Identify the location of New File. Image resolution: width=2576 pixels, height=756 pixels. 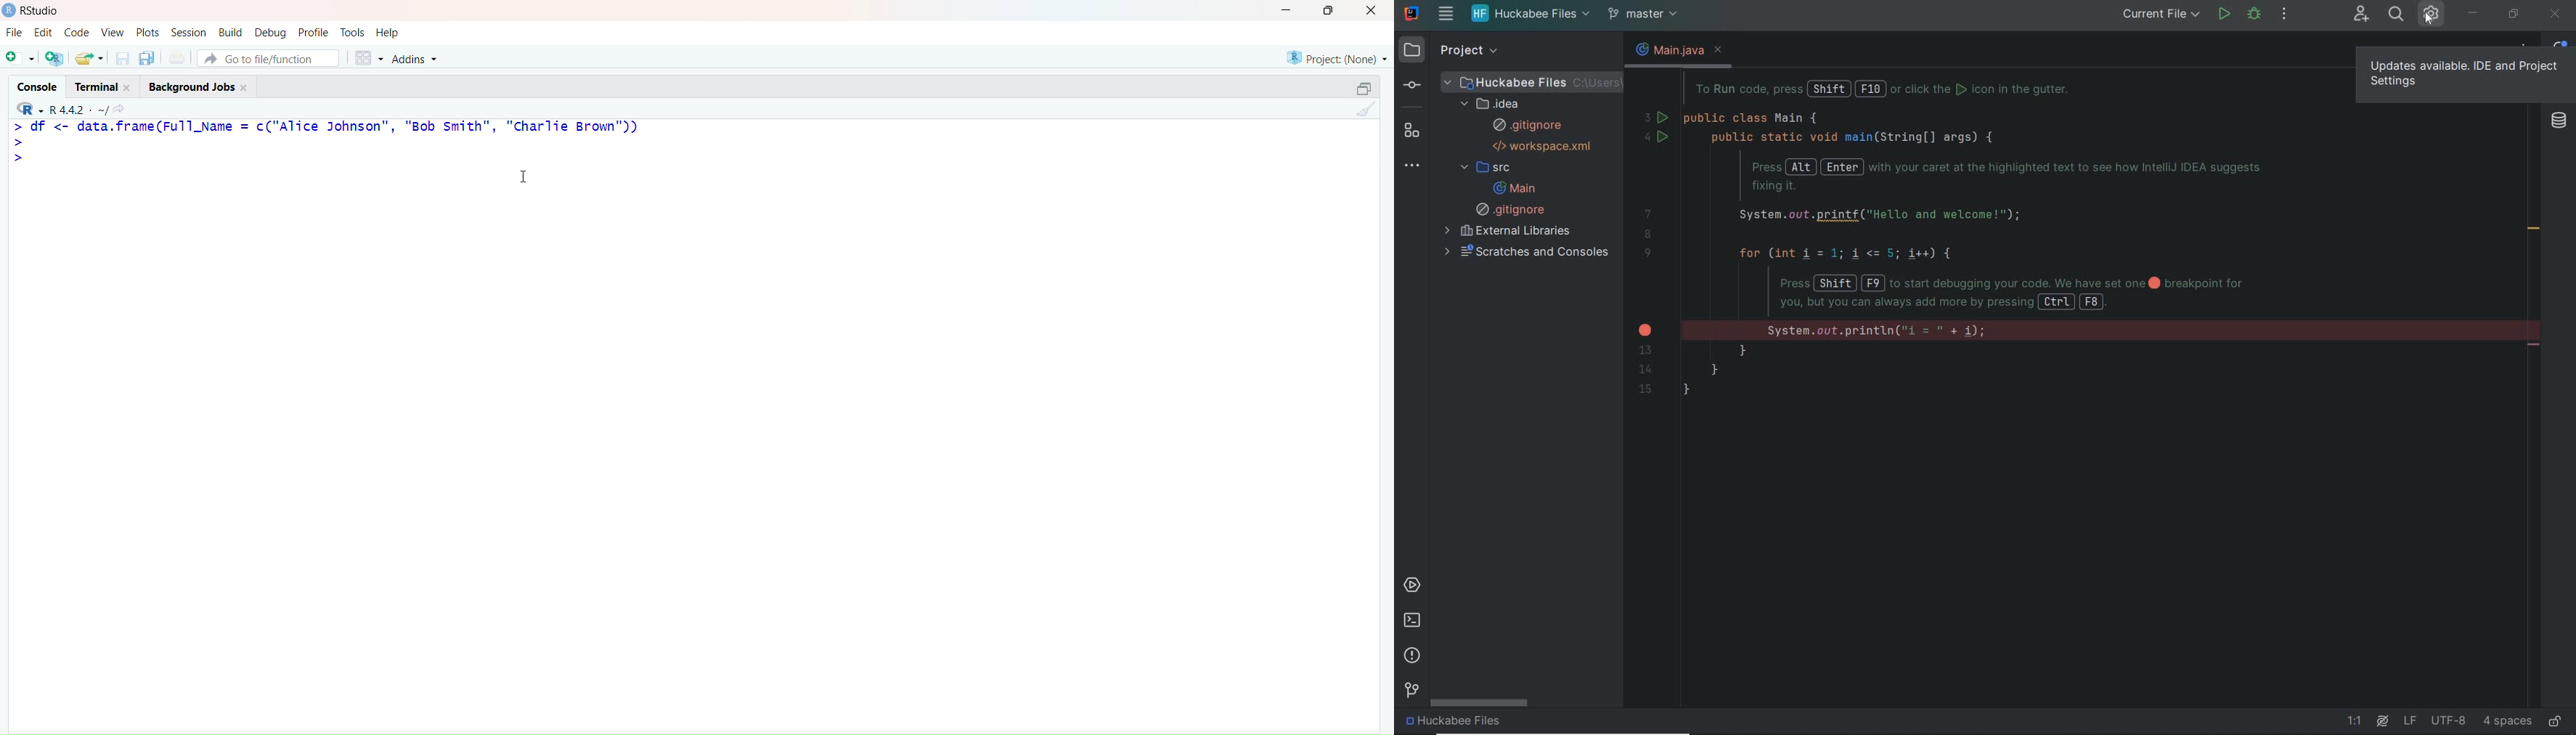
(19, 57).